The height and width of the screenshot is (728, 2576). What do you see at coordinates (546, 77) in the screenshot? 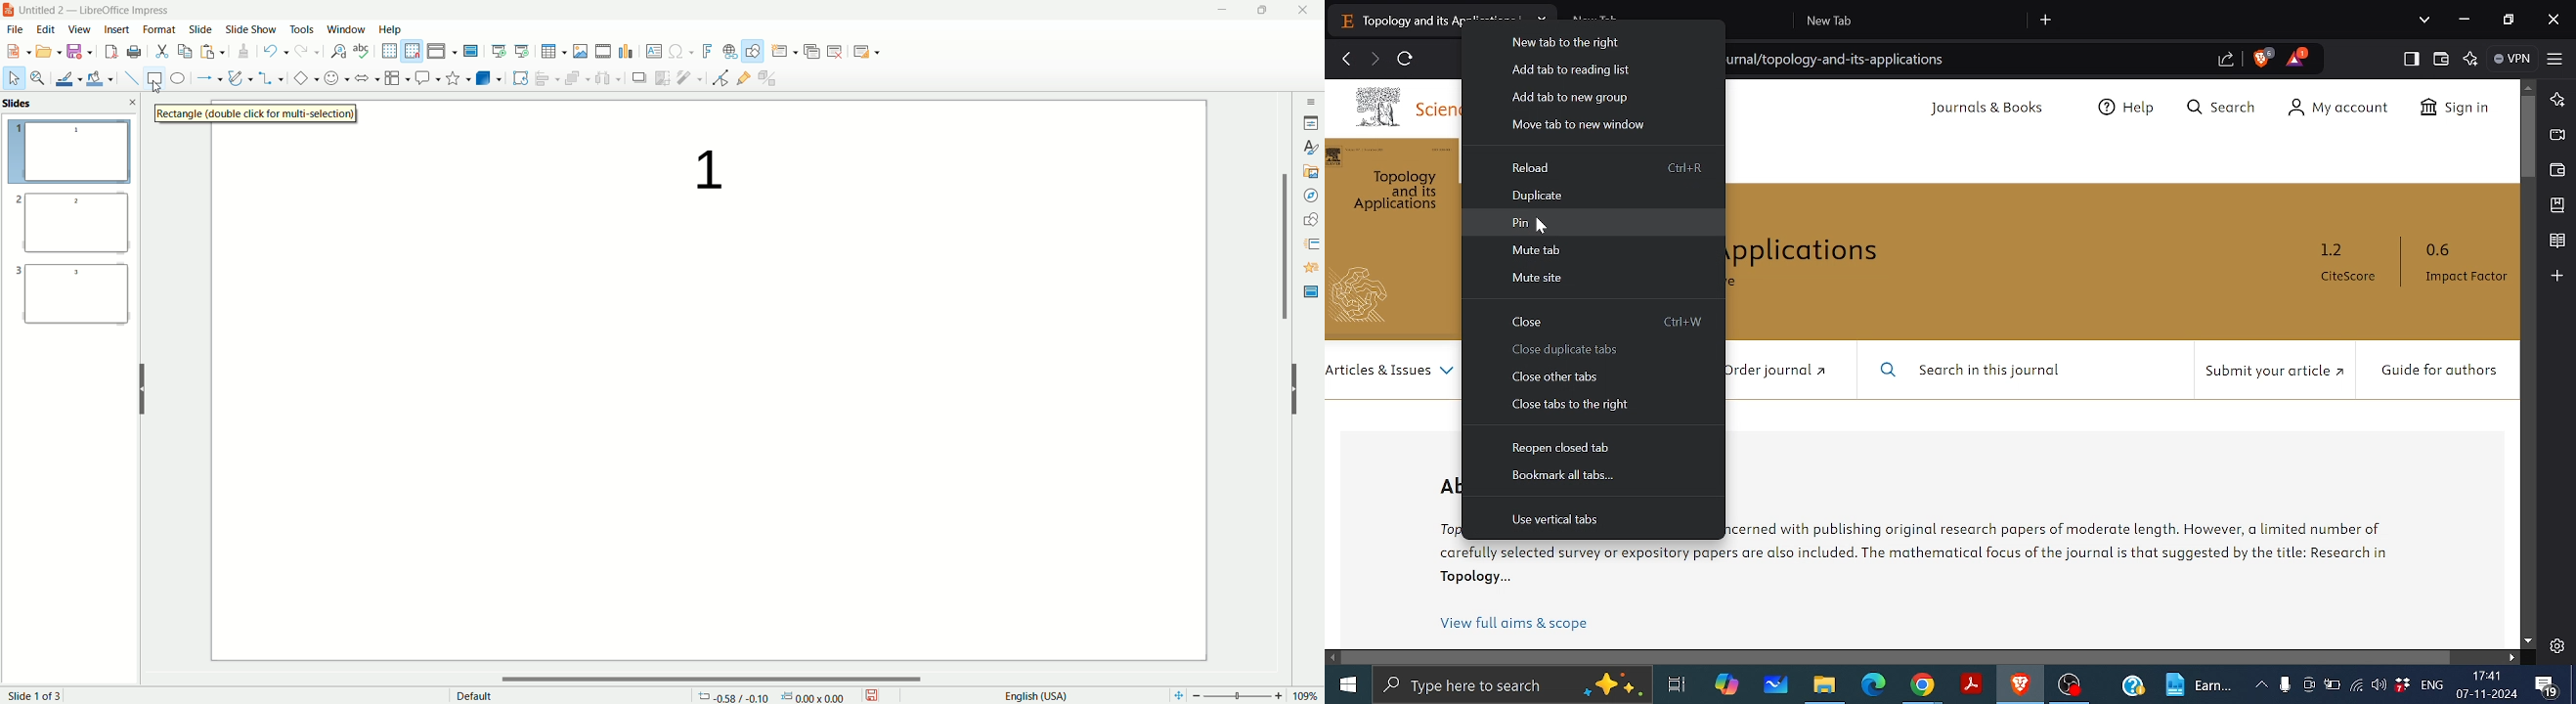
I see `align` at bounding box center [546, 77].